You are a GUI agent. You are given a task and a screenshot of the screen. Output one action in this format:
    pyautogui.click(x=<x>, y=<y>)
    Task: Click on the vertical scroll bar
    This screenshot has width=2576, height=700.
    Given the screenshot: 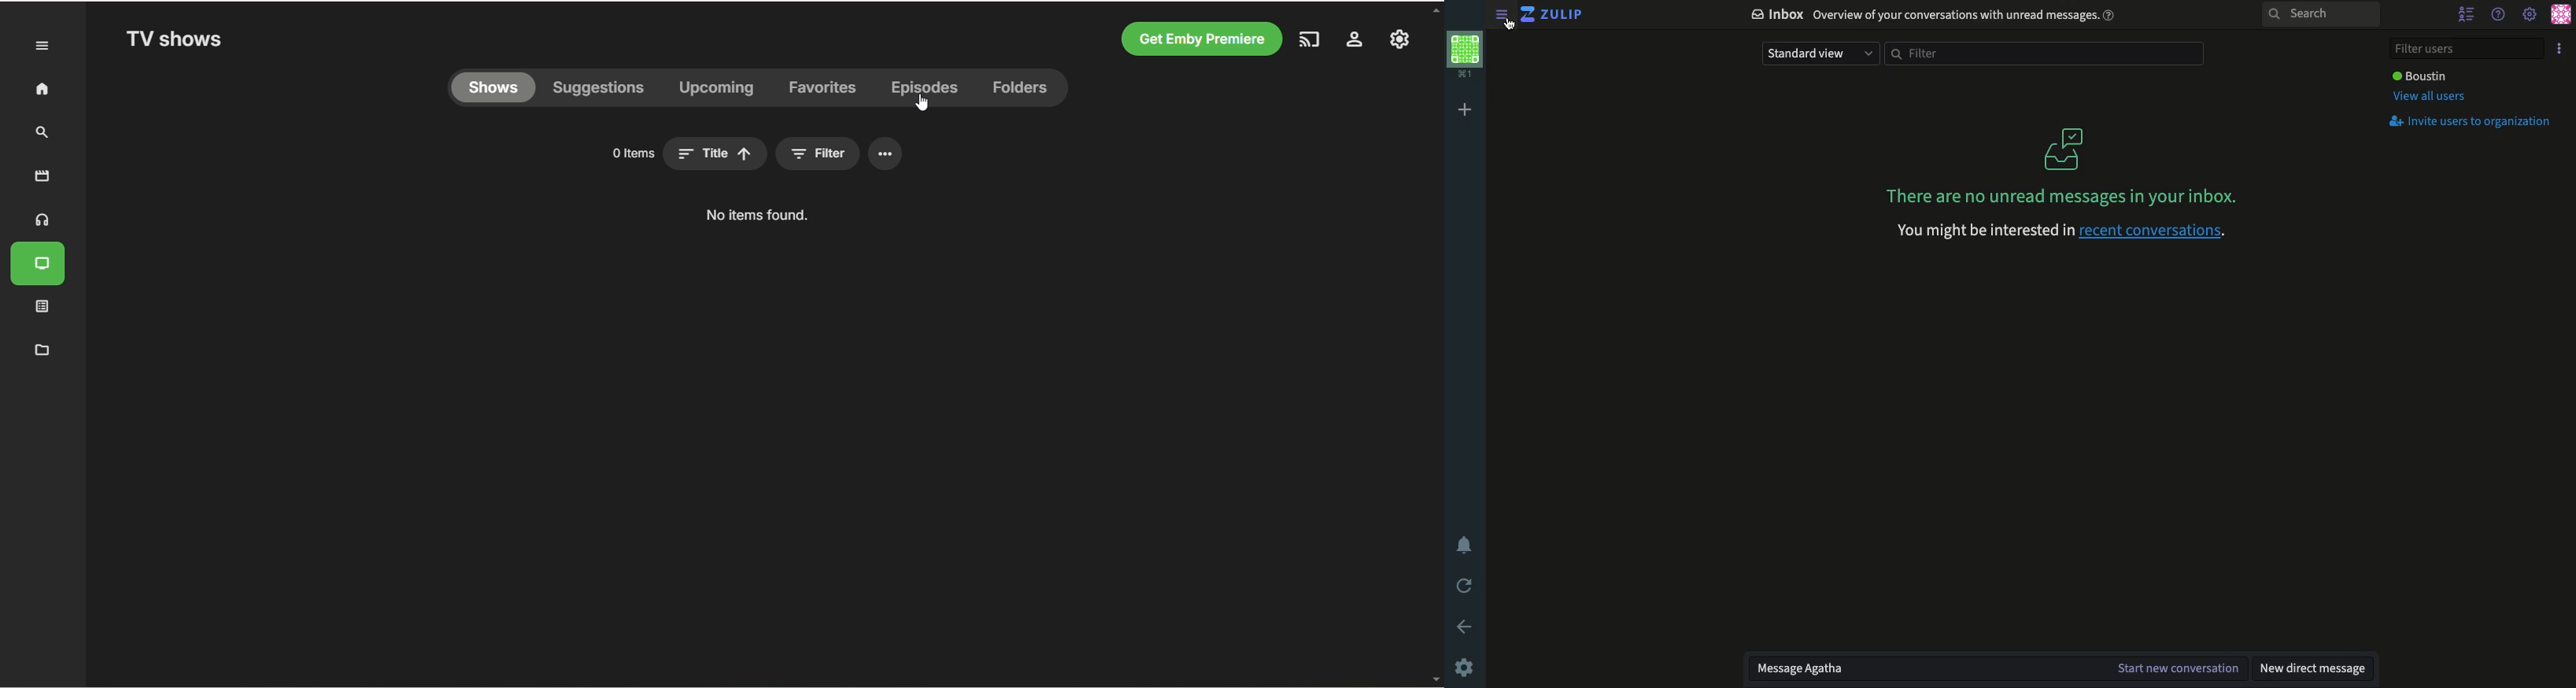 What is the action you would take?
    pyautogui.click(x=1436, y=346)
    